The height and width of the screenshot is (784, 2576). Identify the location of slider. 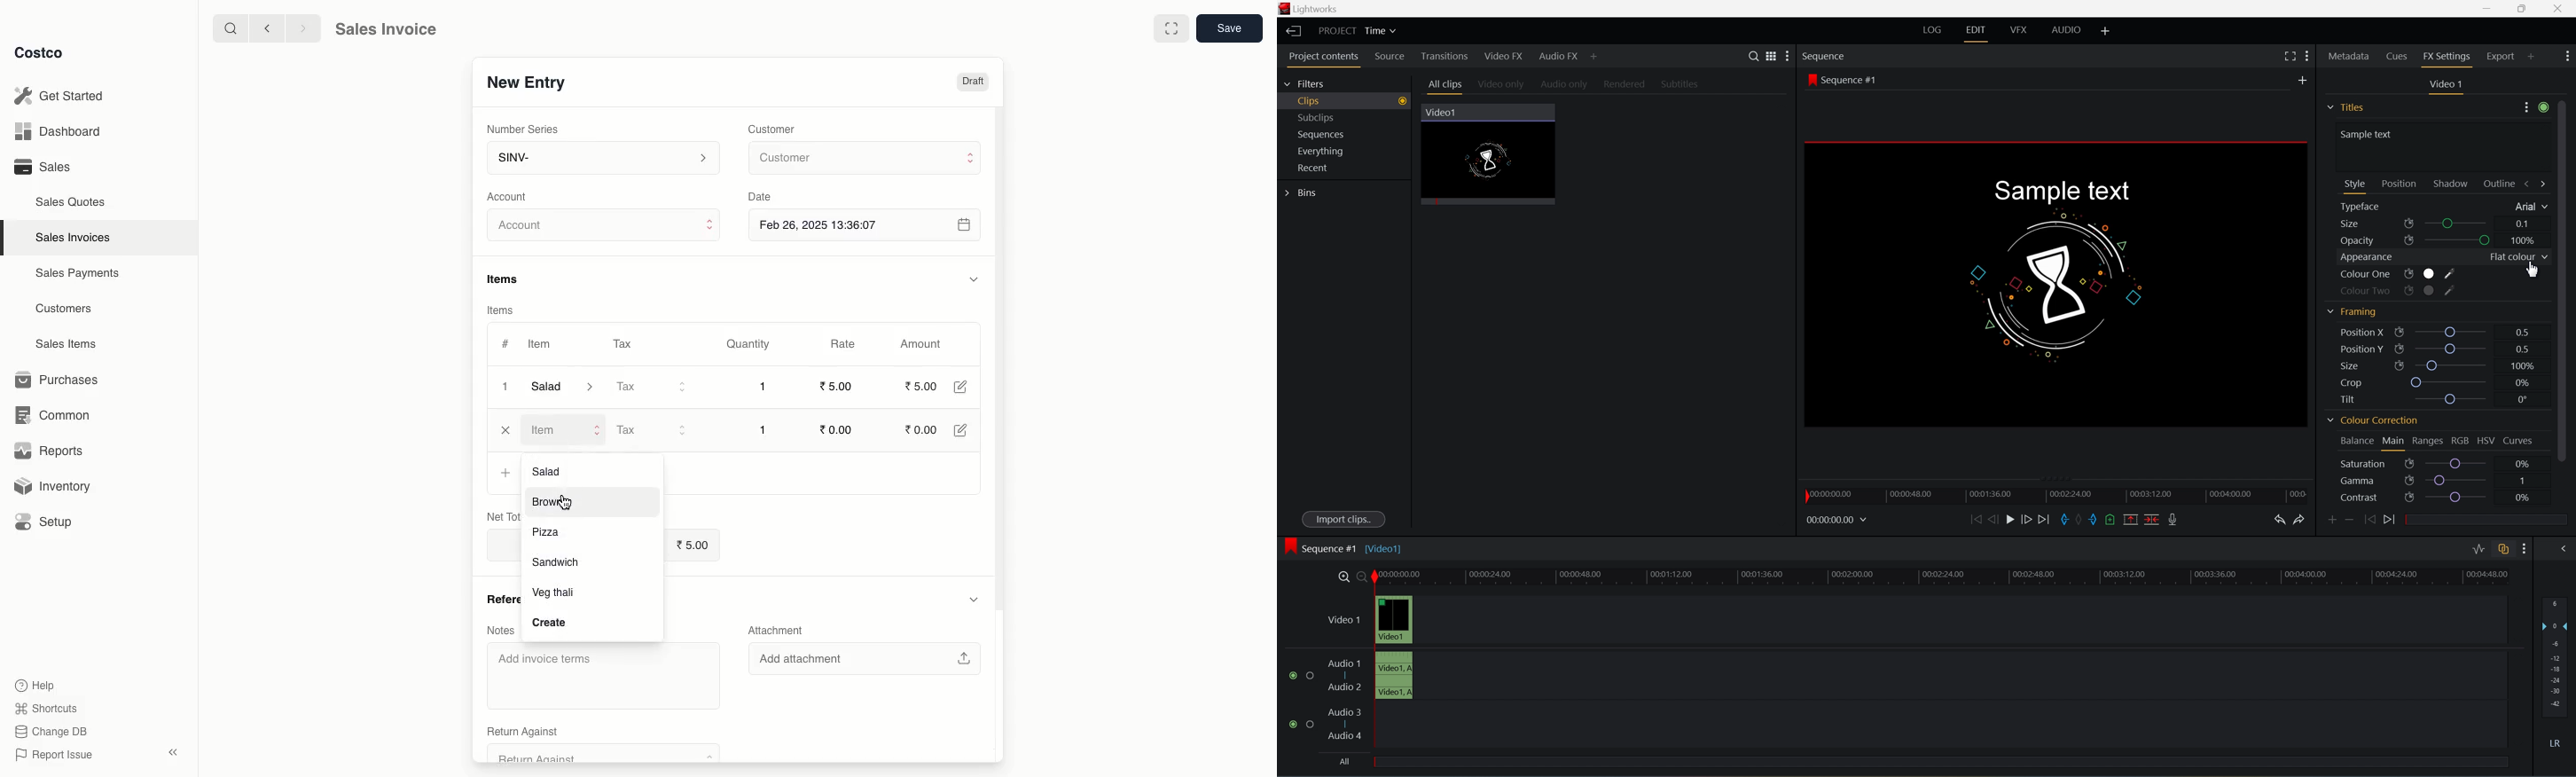
(2454, 399).